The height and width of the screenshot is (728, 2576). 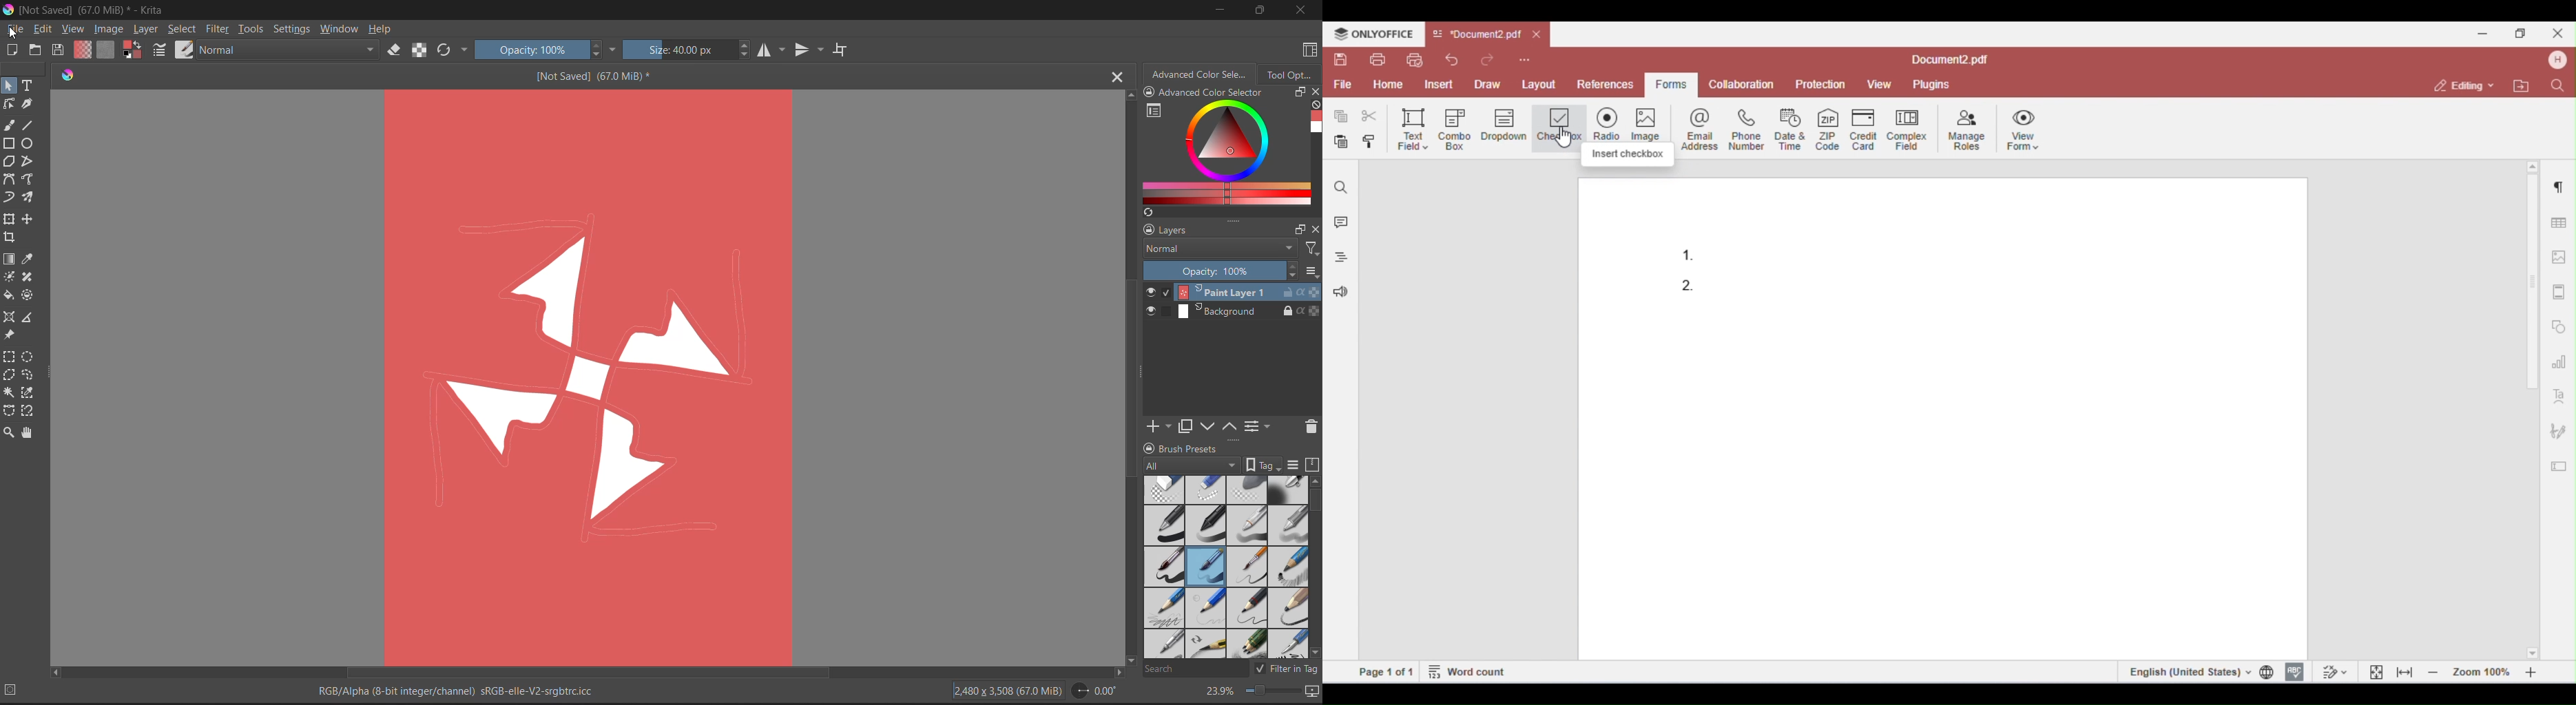 I want to click on tools, so click(x=8, y=85).